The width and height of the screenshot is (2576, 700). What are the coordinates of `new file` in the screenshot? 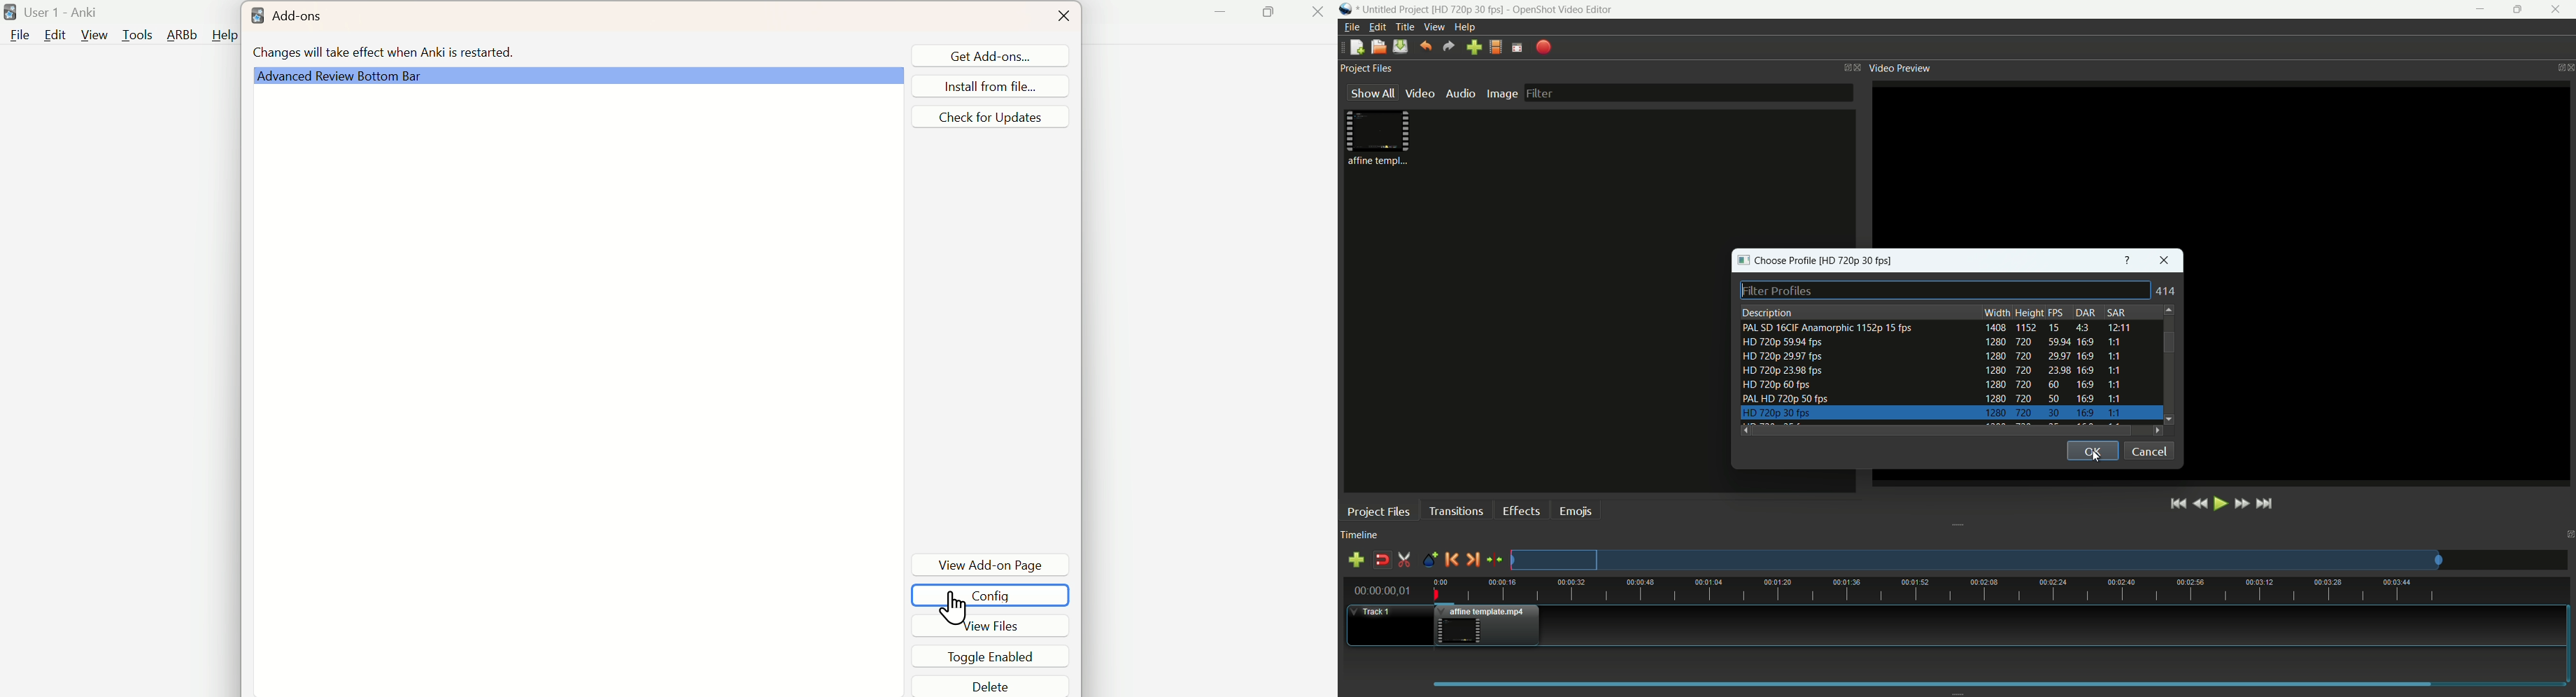 It's located at (1356, 48).